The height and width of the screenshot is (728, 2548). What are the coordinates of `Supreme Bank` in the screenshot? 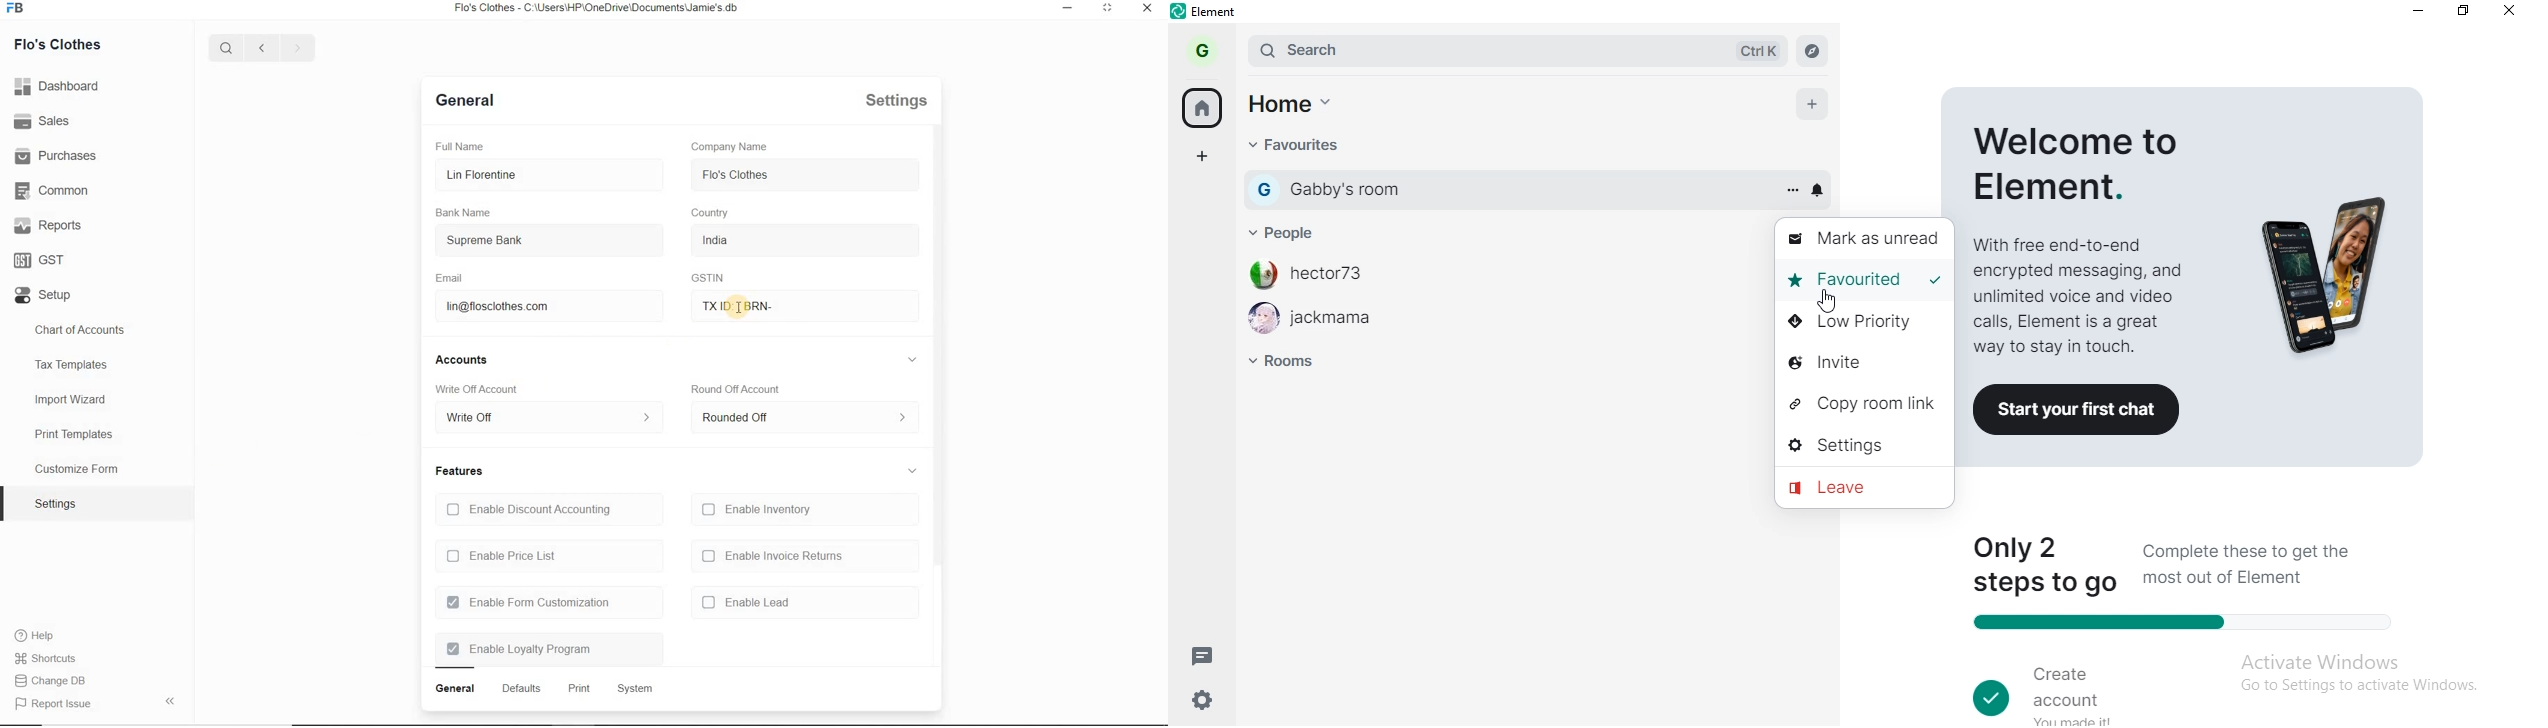 It's located at (529, 242).